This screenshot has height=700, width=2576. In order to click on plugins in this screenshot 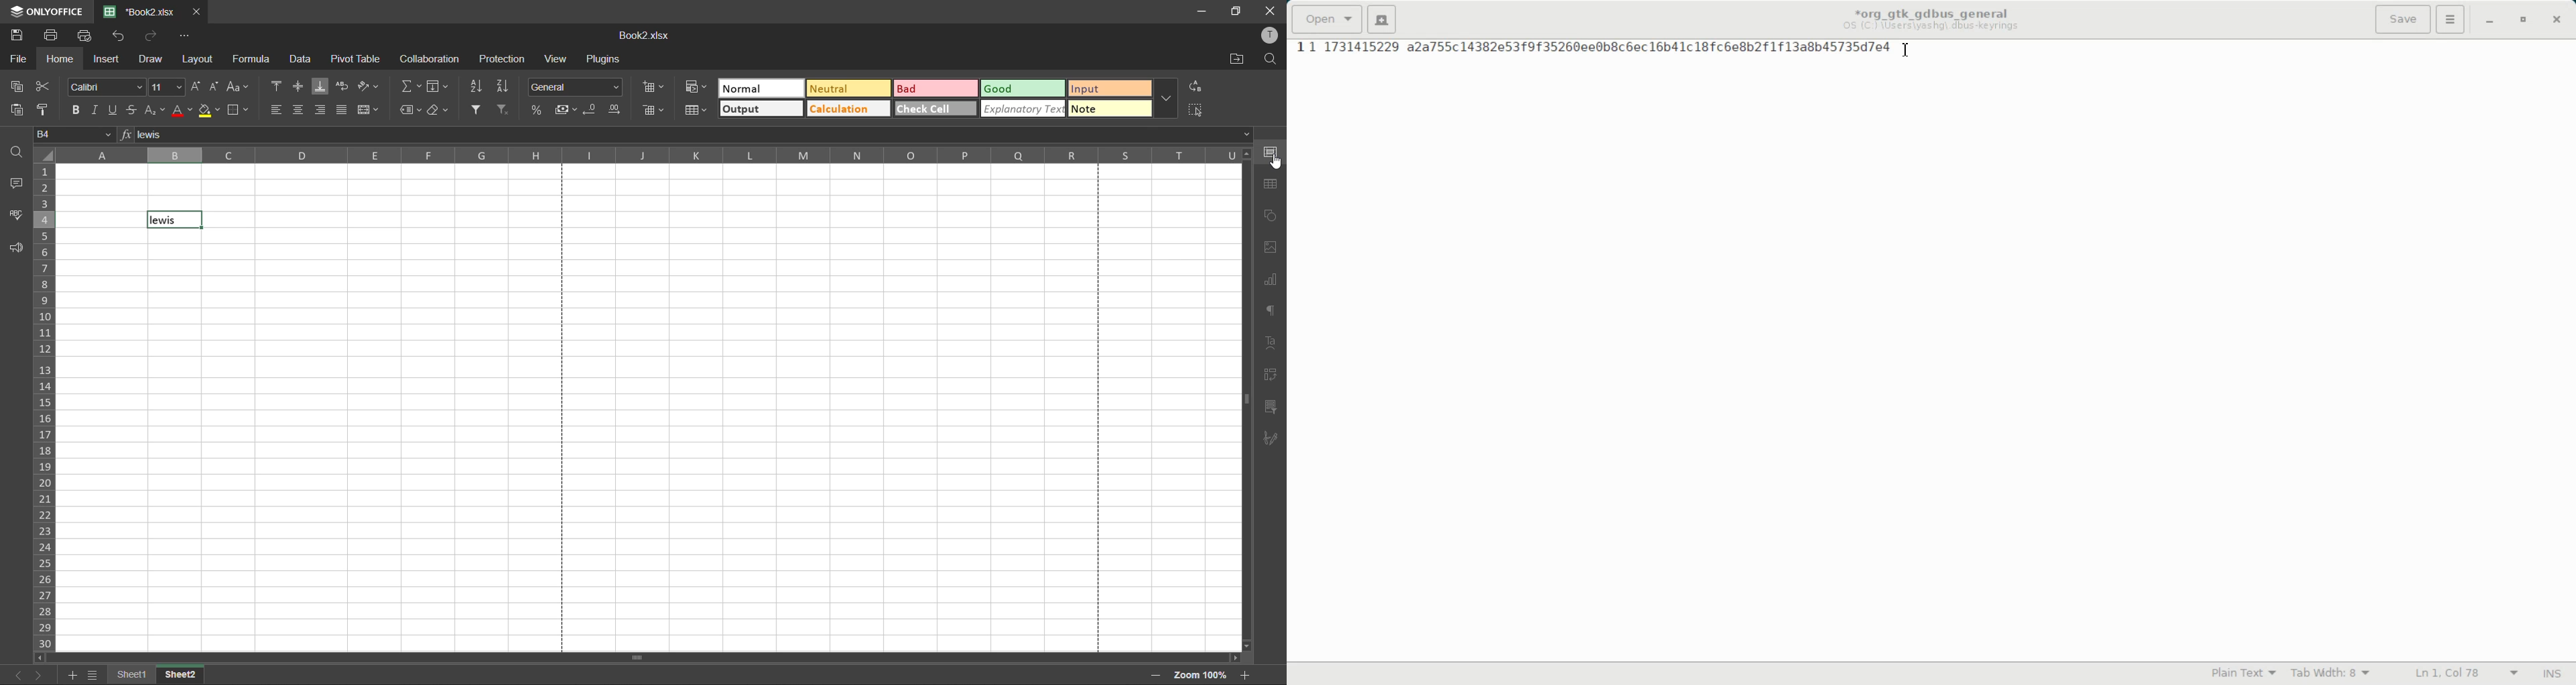, I will do `click(605, 59)`.